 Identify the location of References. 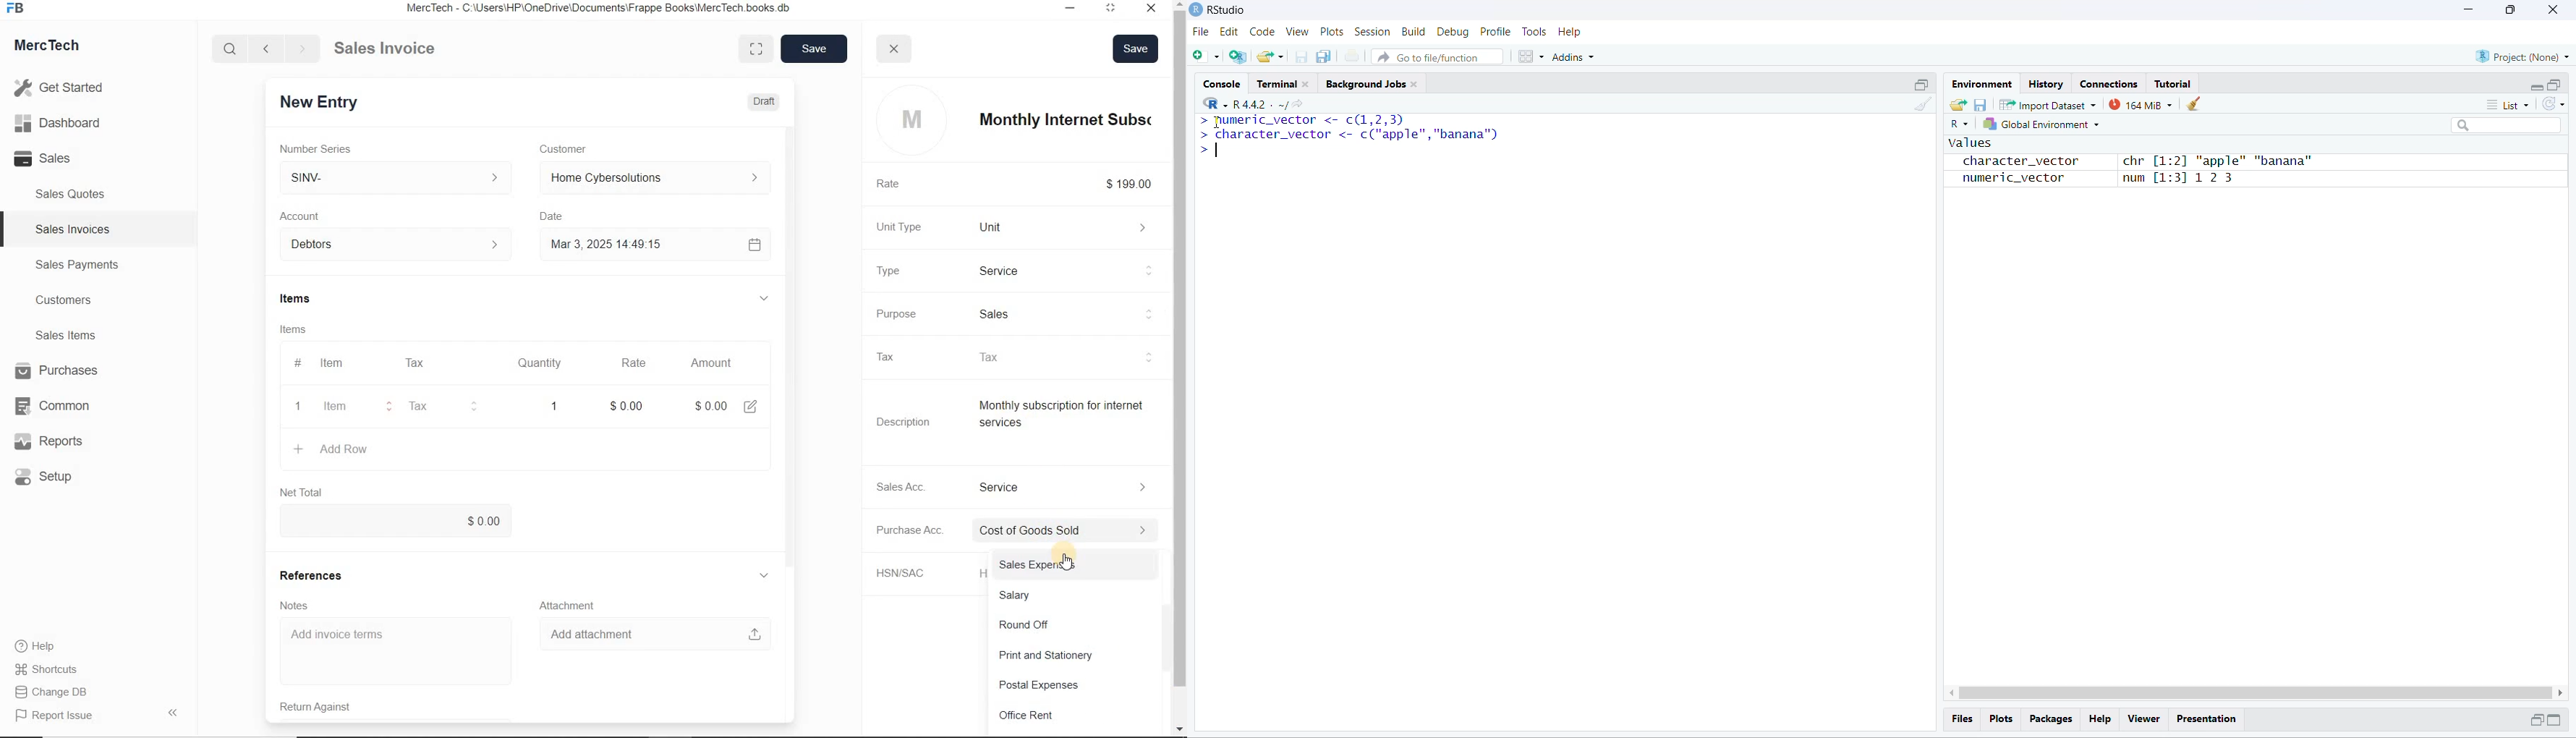
(322, 574).